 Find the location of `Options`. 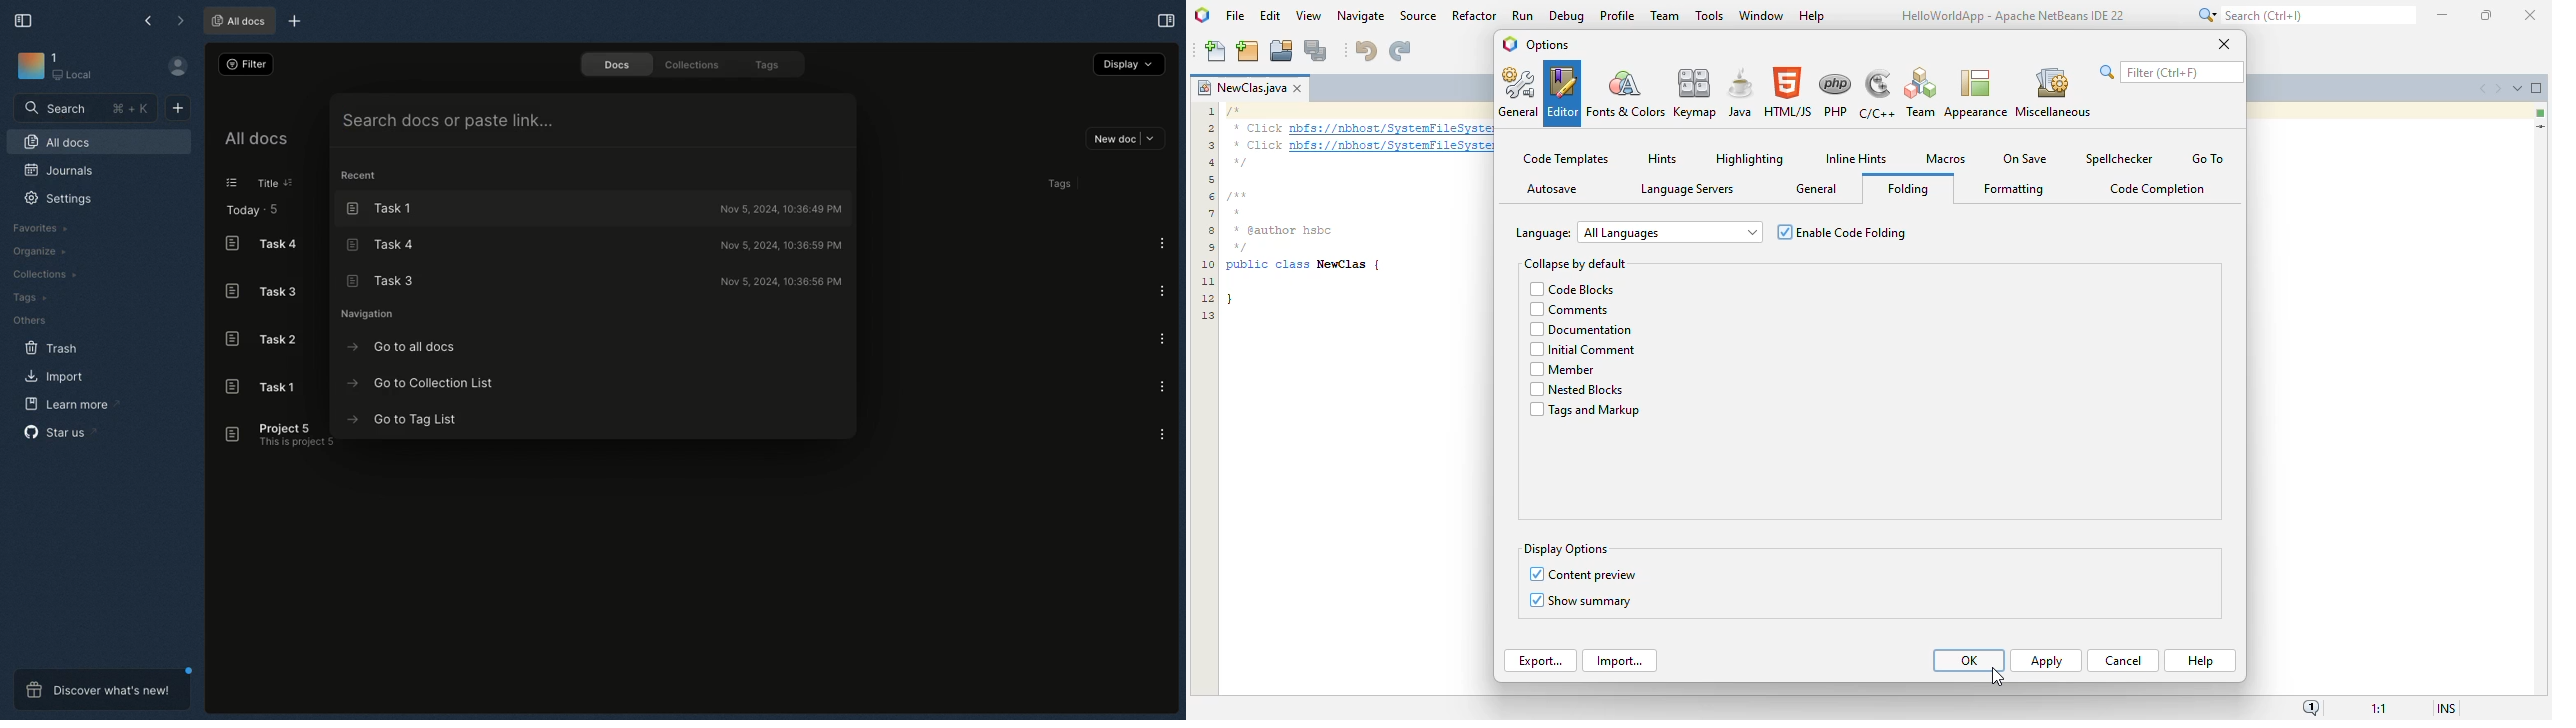

Options is located at coordinates (1165, 385).